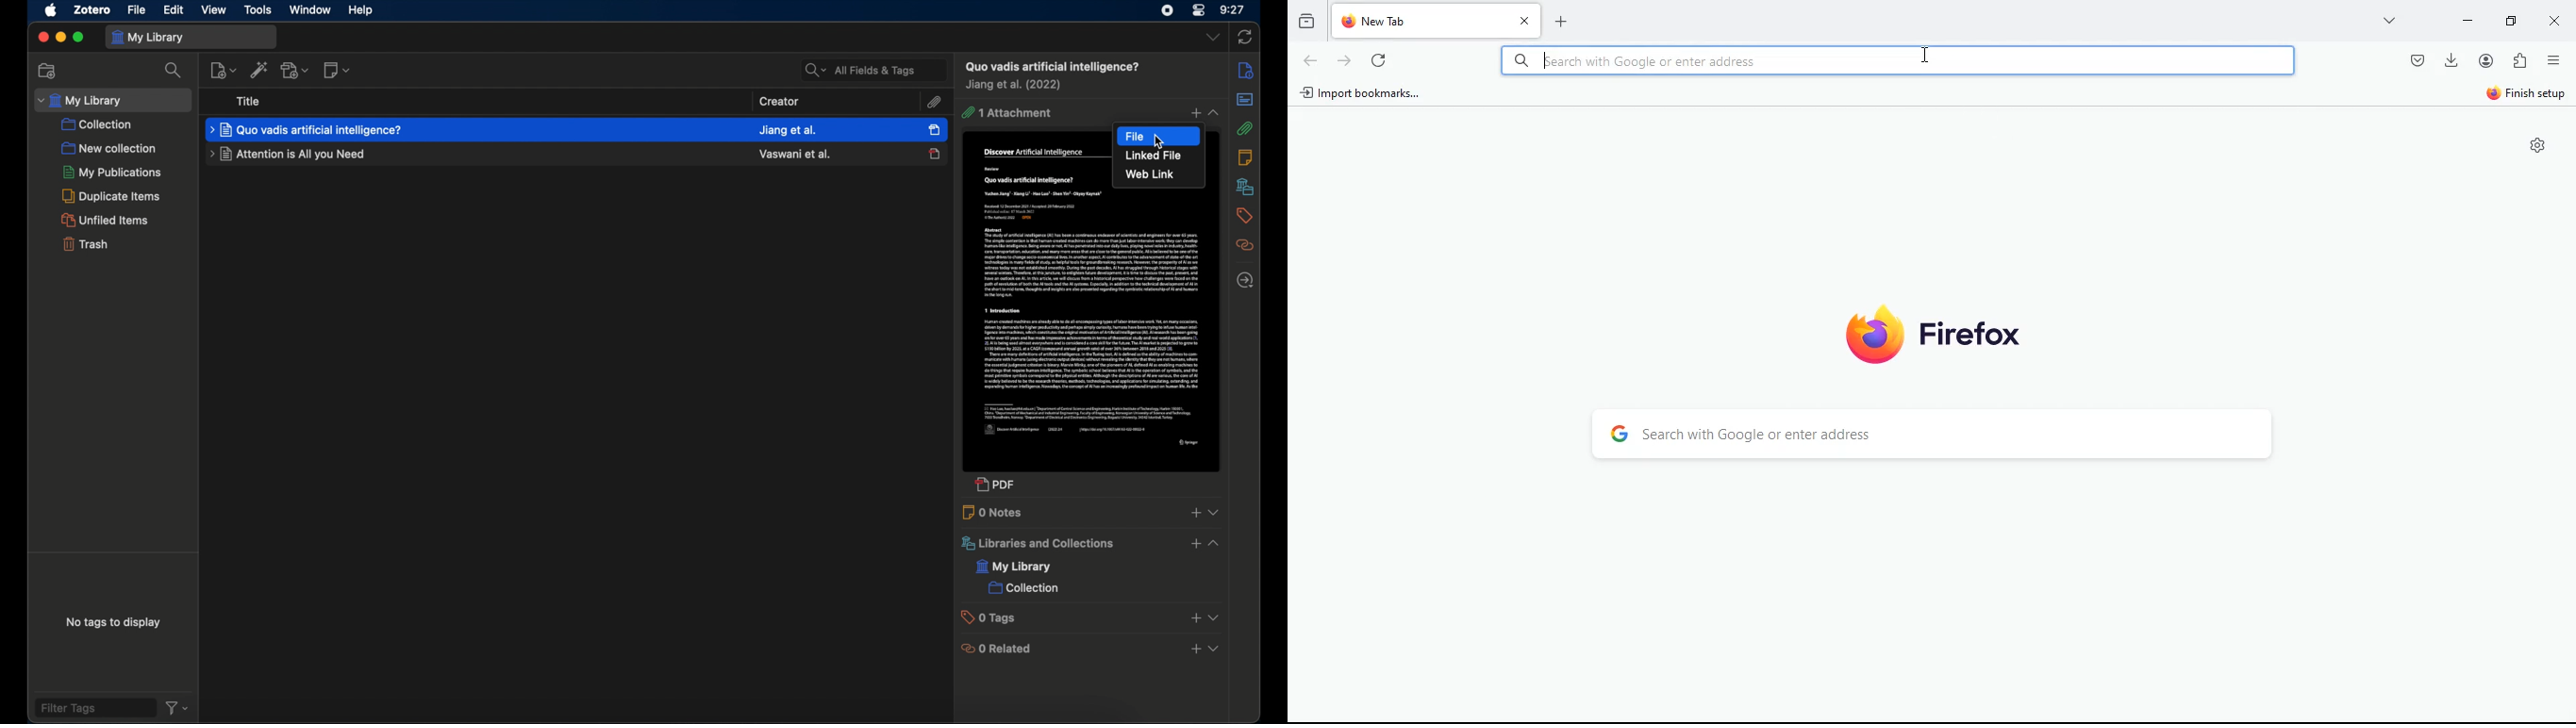  Describe the element at coordinates (1217, 543) in the screenshot. I see `dropdown menu opened` at that location.